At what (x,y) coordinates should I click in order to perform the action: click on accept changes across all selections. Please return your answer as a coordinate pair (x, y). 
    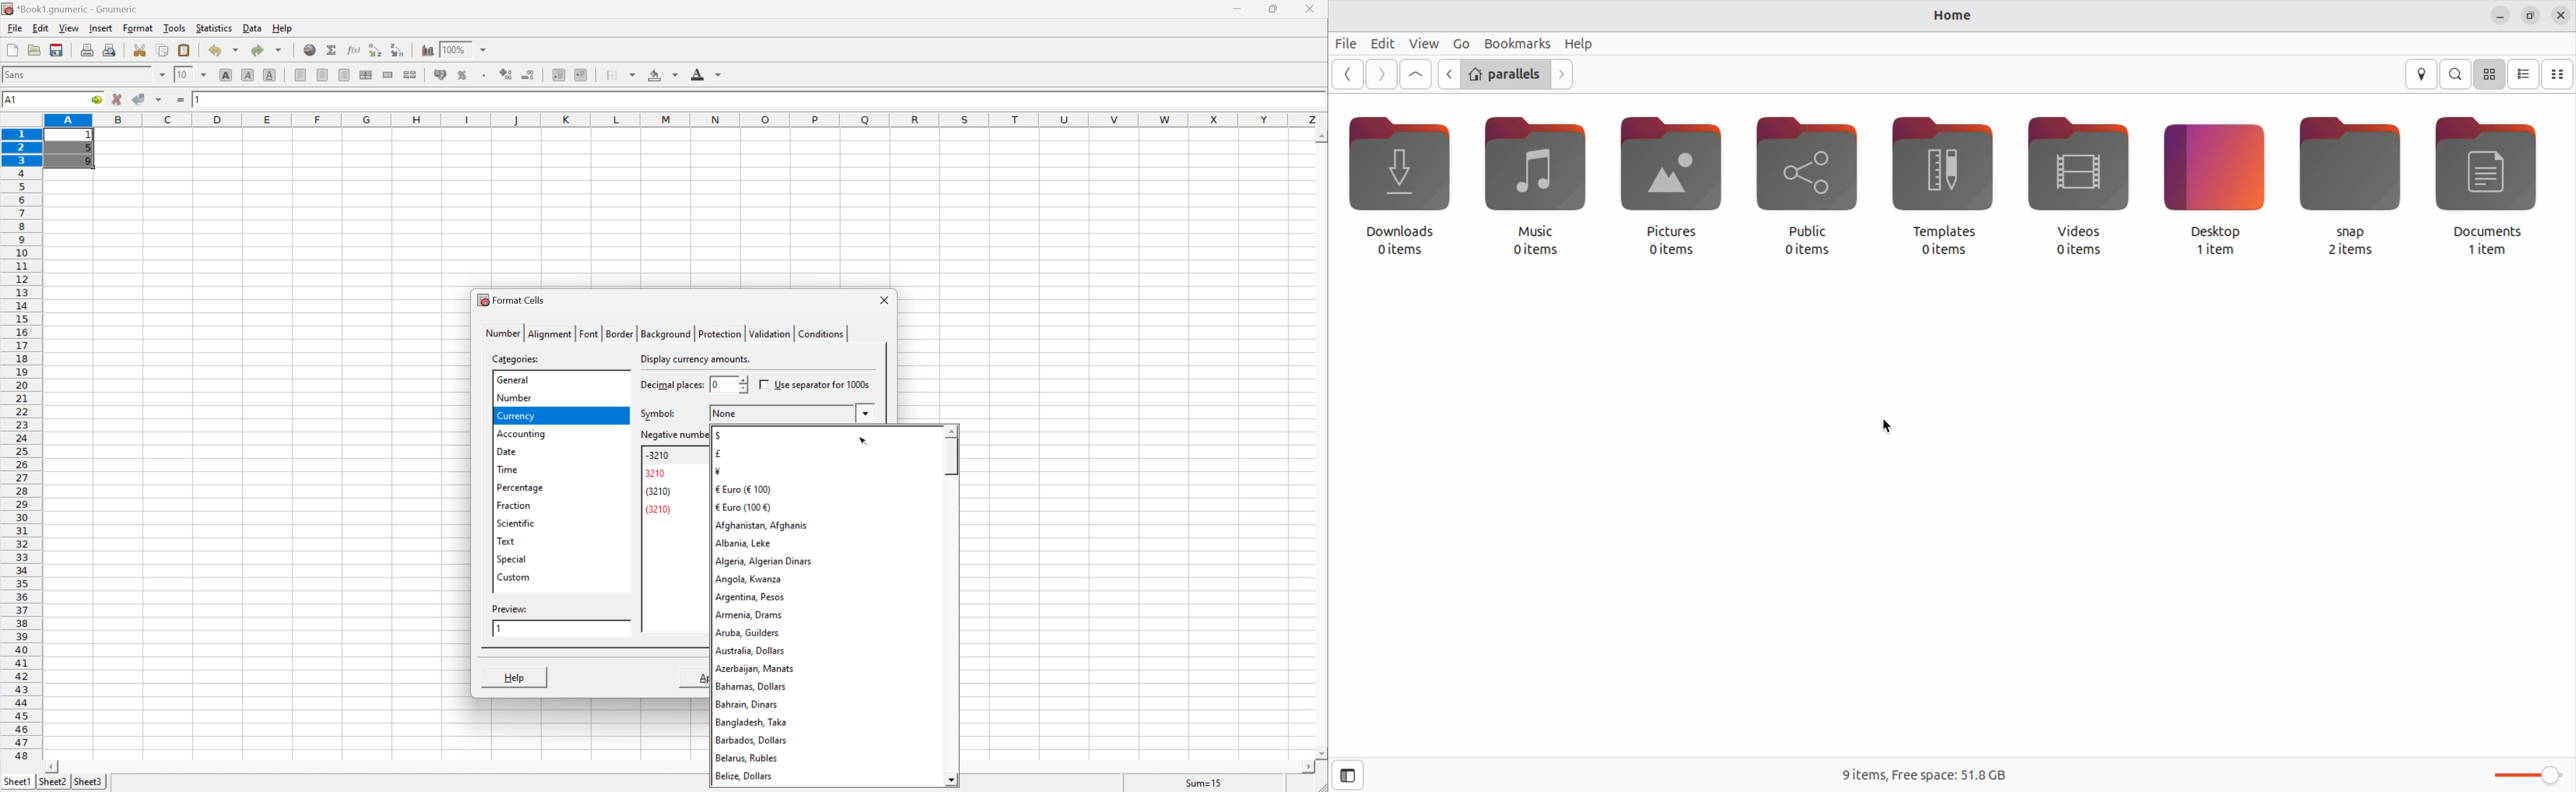
    Looking at the image, I should click on (159, 100).